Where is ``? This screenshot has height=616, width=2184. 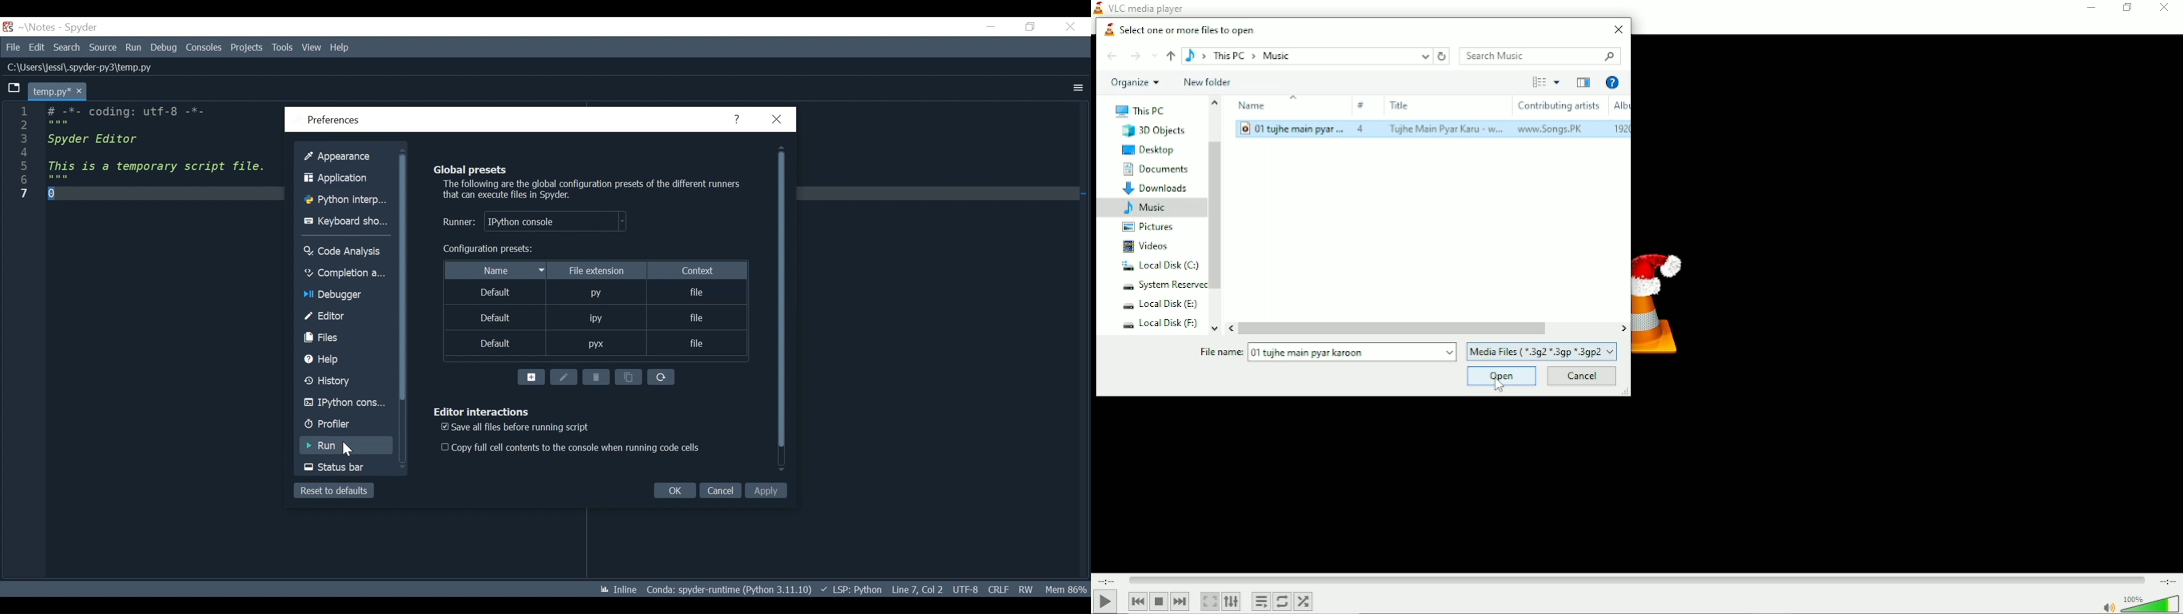  is located at coordinates (334, 490).